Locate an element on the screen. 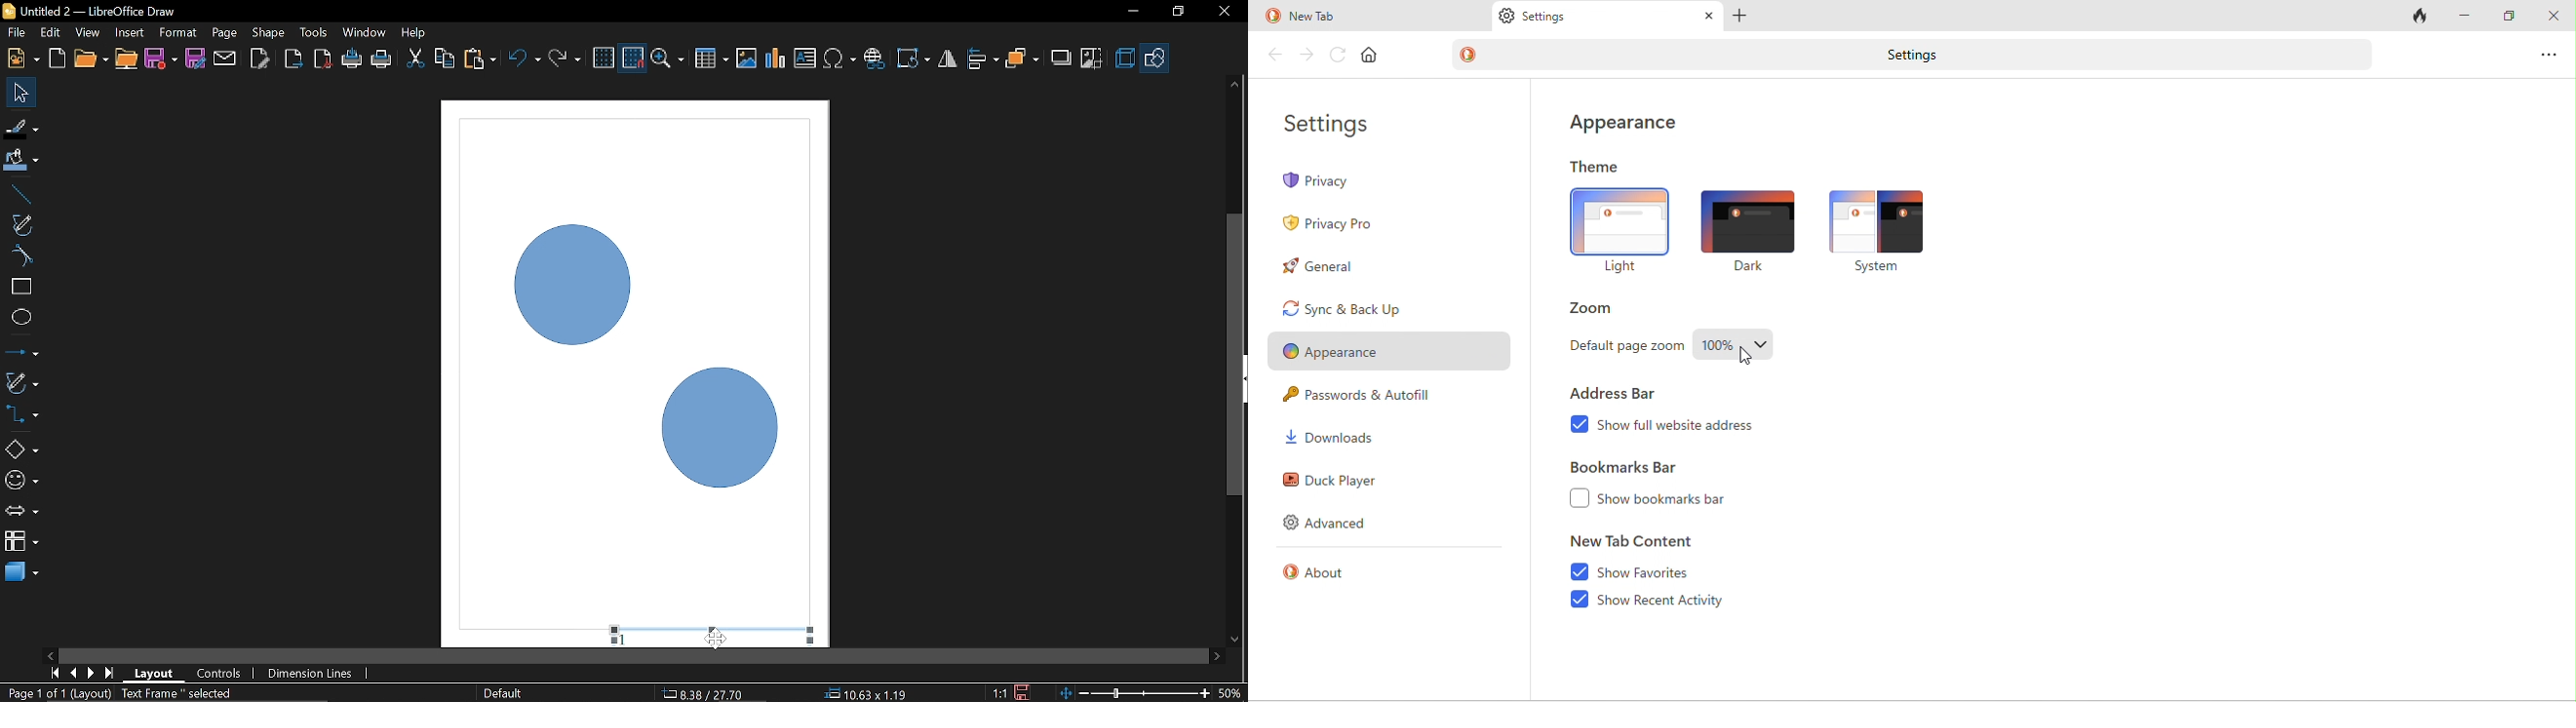  page zoom- 100% is located at coordinates (1735, 347).